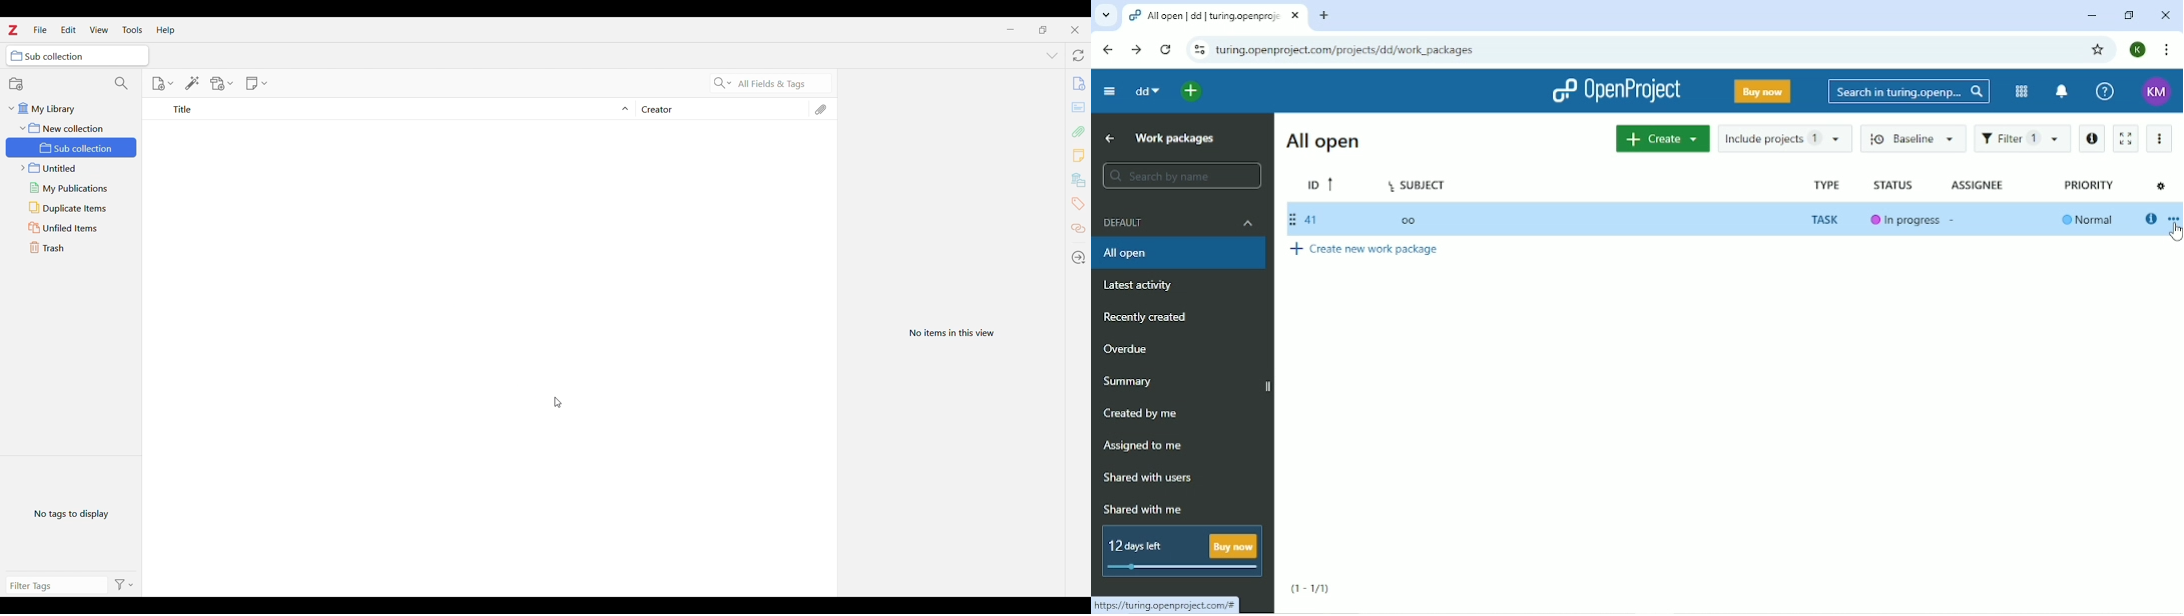  What do you see at coordinates (16, 84) in the screenshot?
I see `New collection` at bounding box center [16, 84].